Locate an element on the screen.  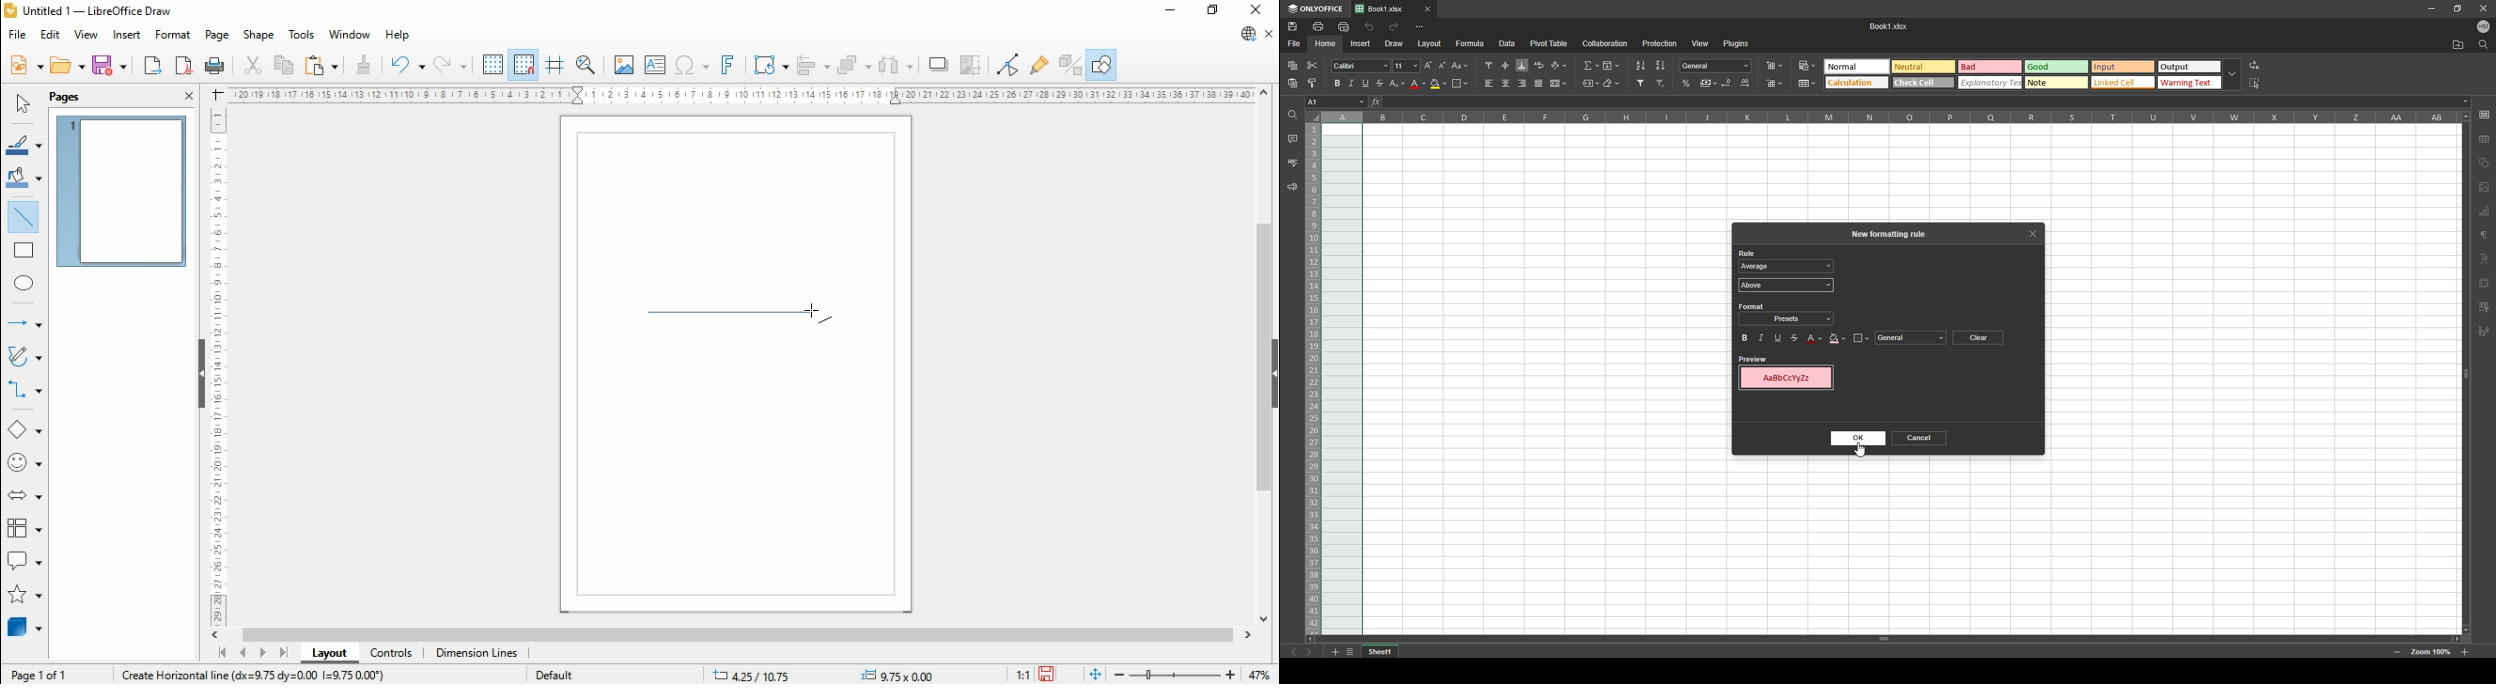
close window is located at coordinates (1253, 10).